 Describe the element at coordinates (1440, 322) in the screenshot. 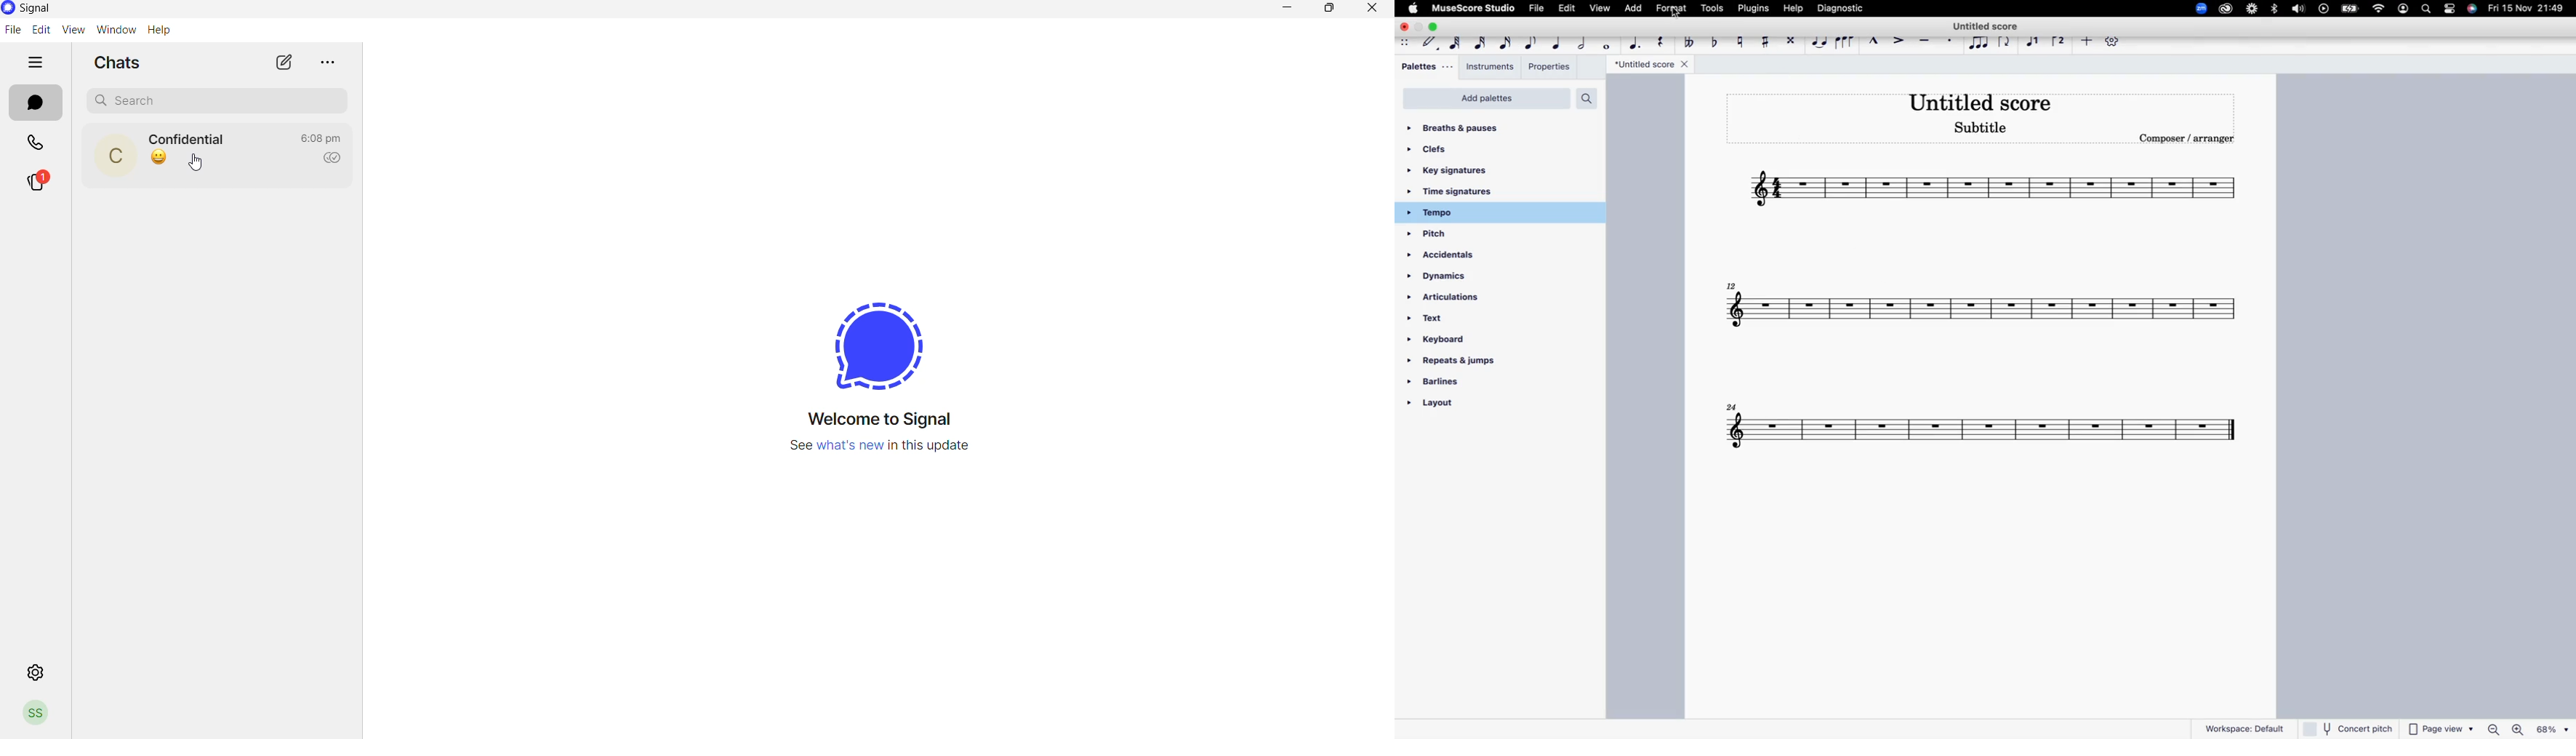

I see `text` at that location.